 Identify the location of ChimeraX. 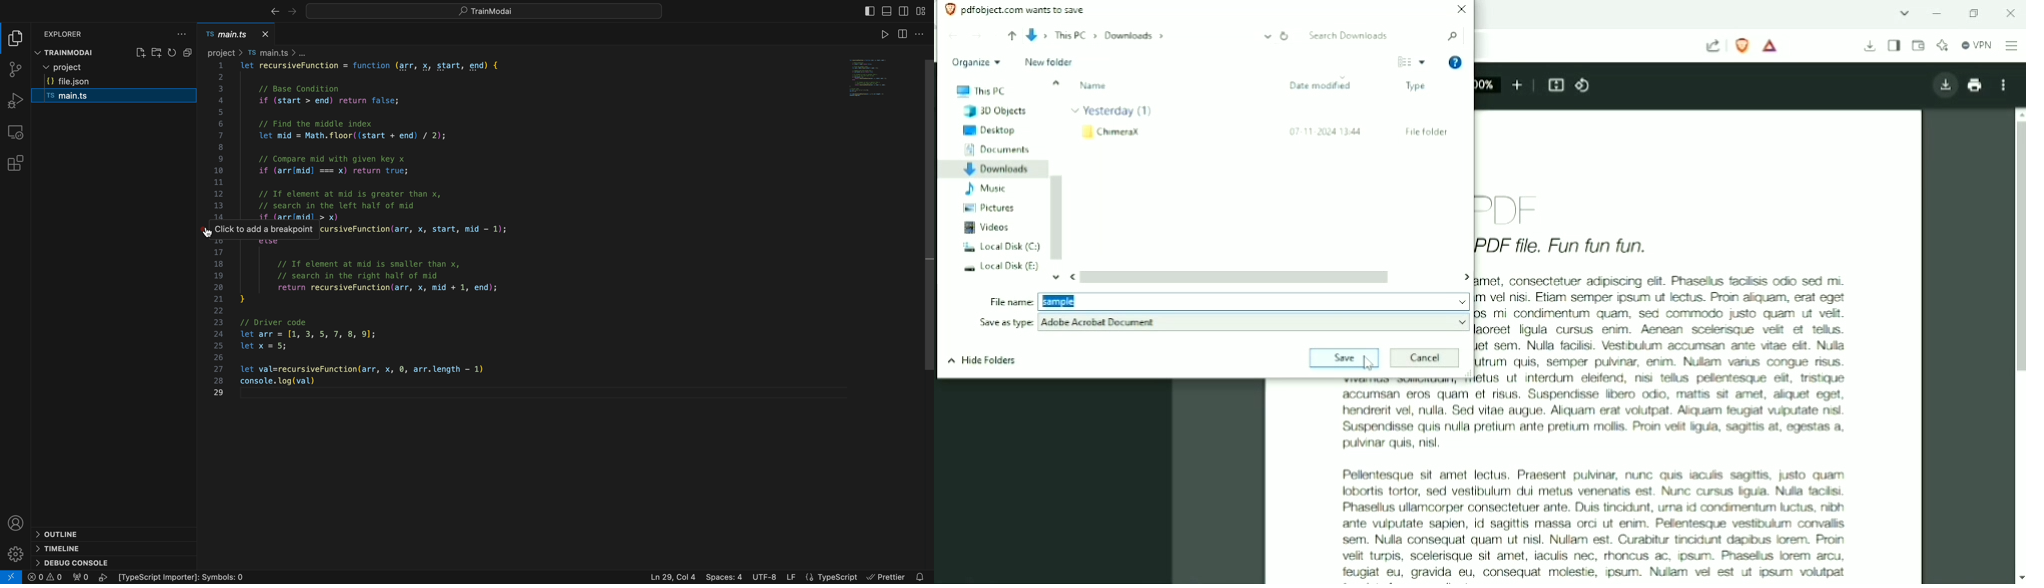
(1113, 132).